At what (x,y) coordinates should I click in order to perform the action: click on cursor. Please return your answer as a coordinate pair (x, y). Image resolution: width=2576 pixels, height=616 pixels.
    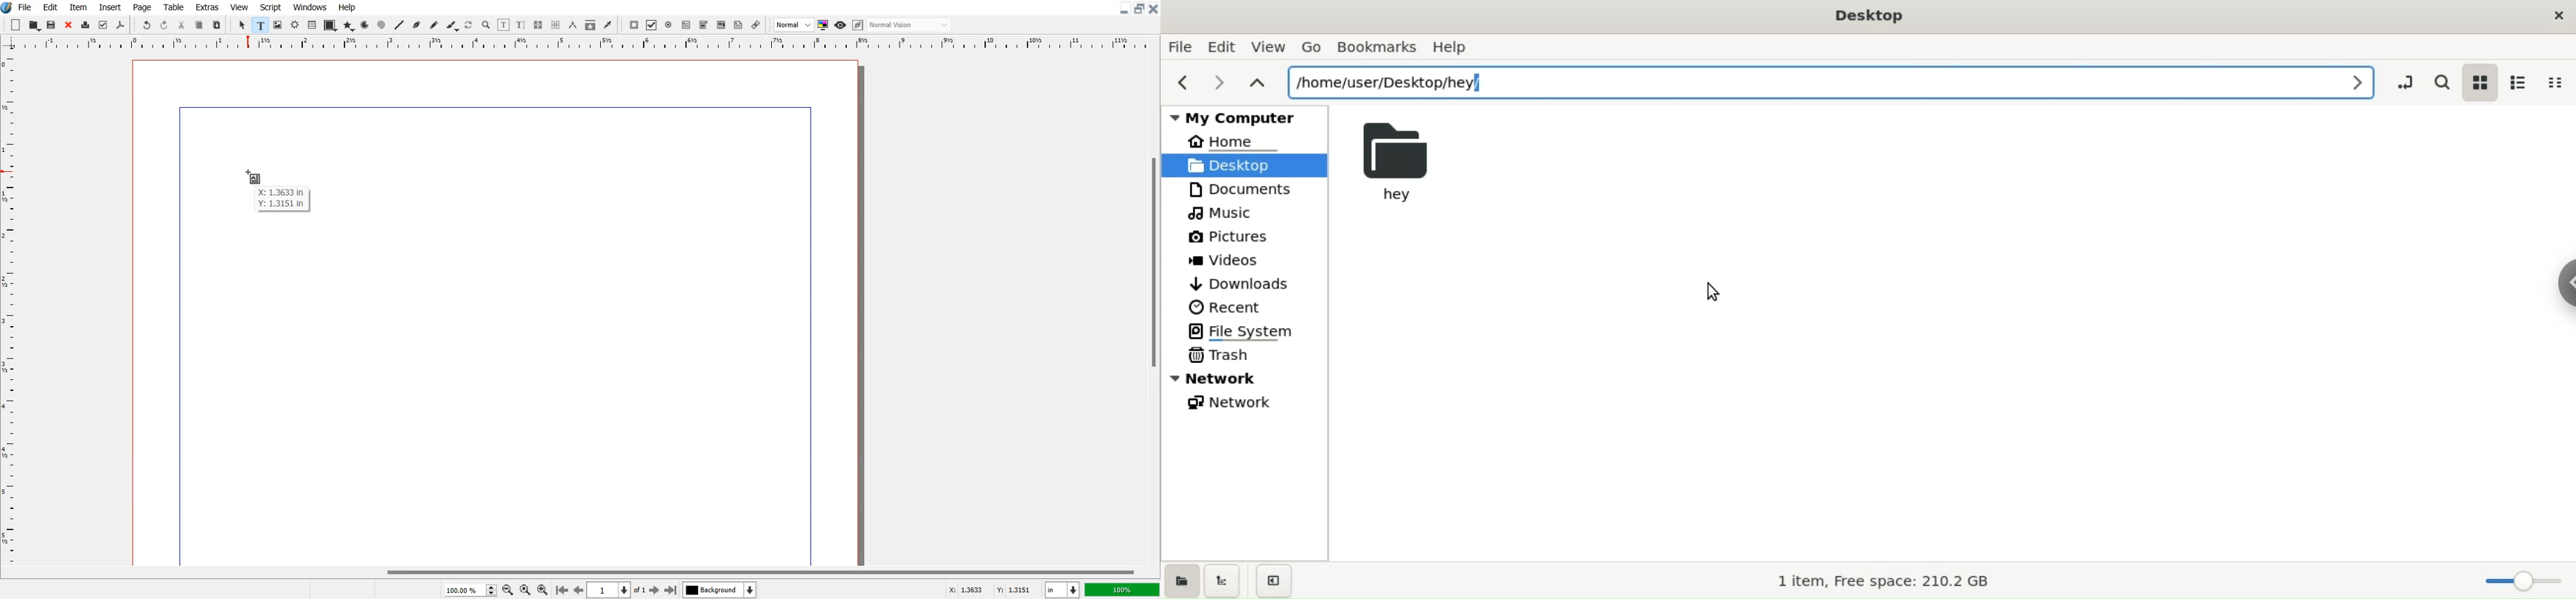
    Looking at the image, I should click on (1719, 295).